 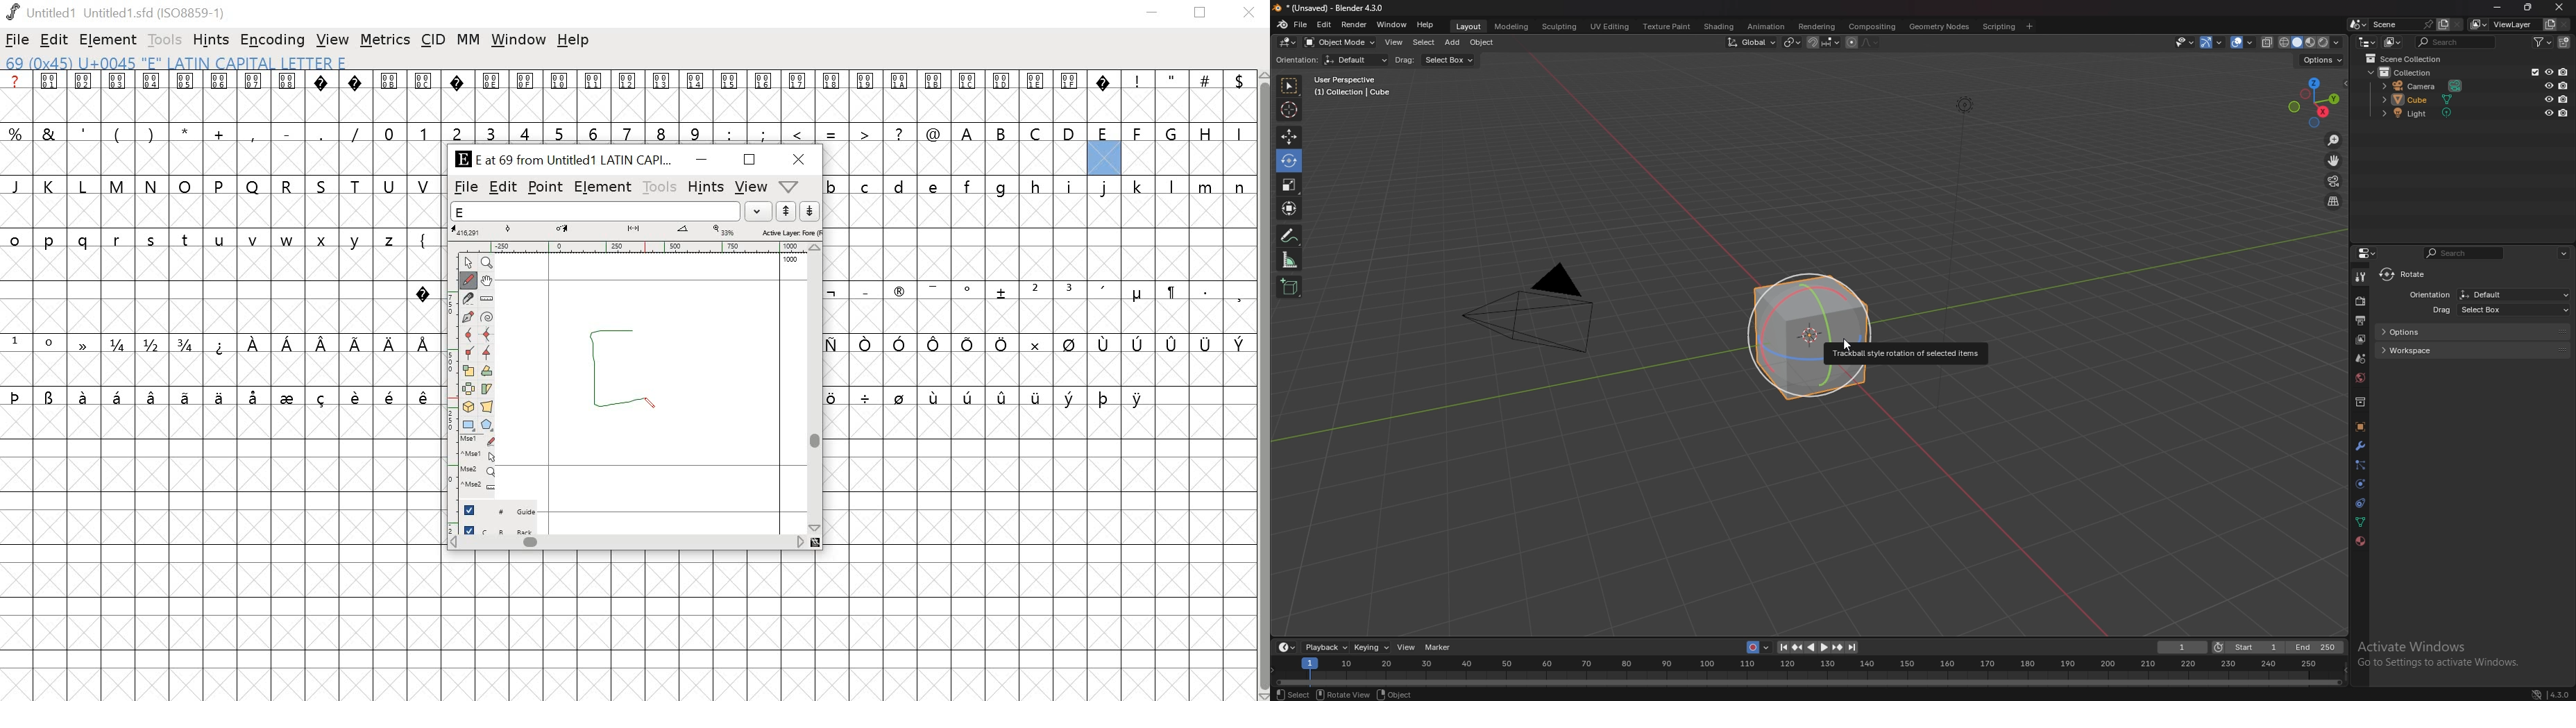 I want to click on special characters and symbols, so click(x=627, y=82).